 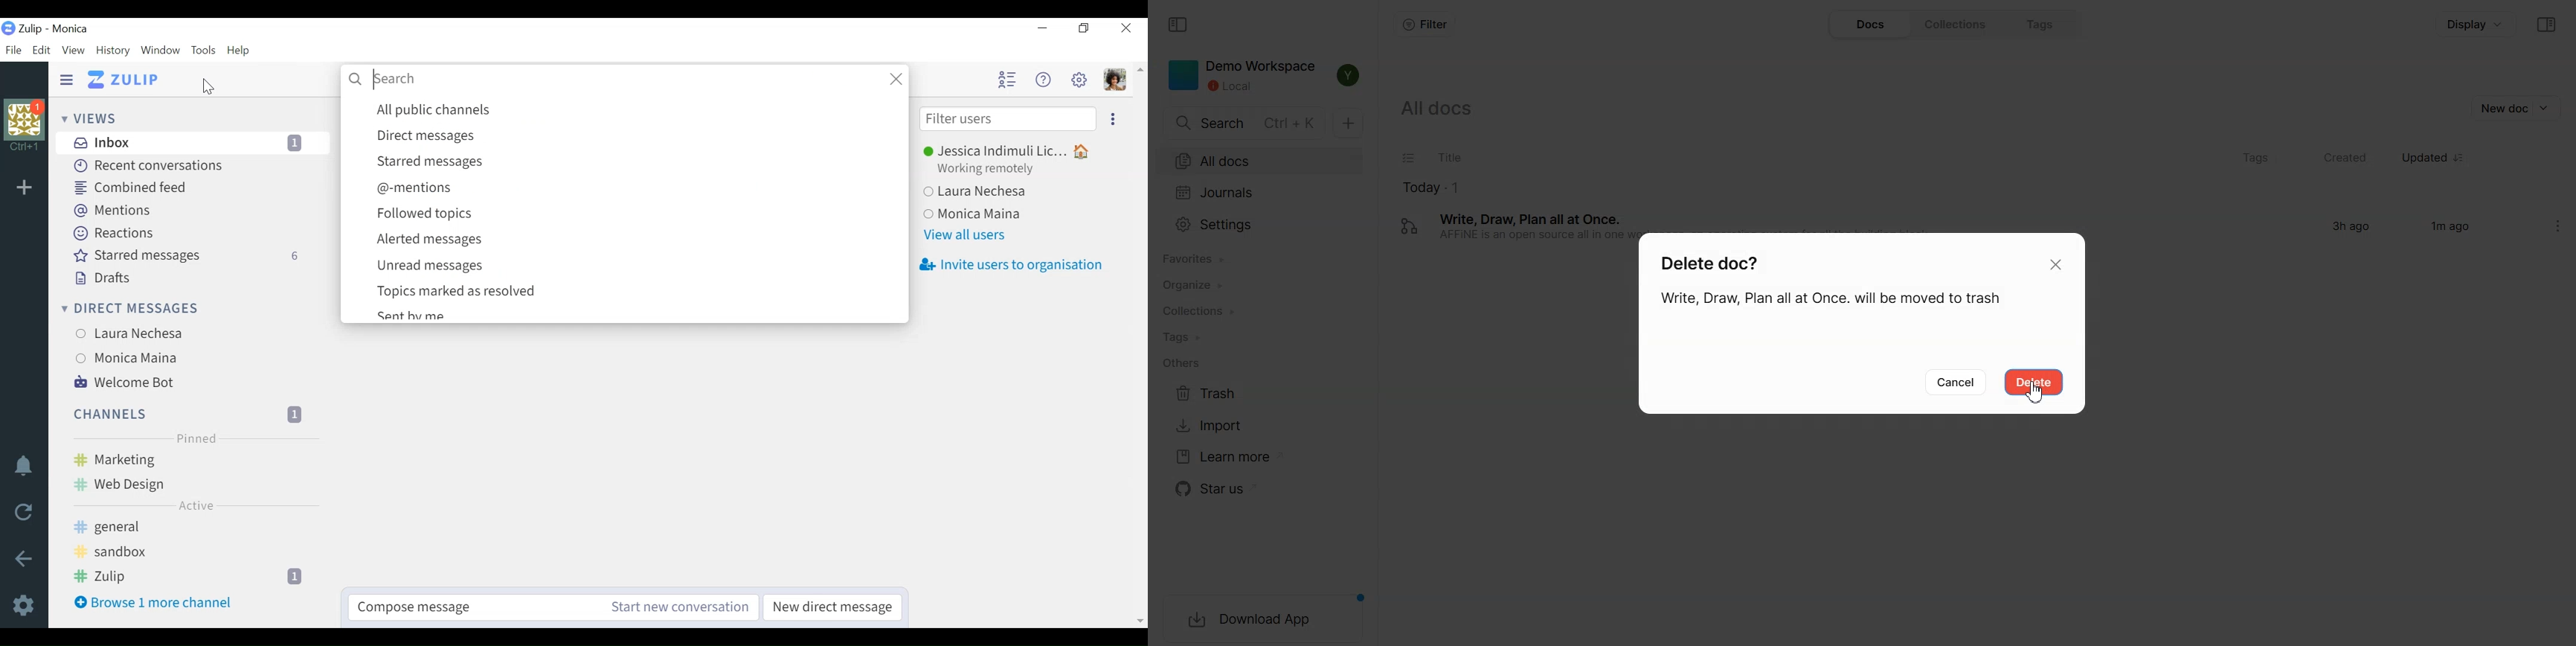 What do you see at coordinates (22, 510) in the screenshot?
I see `Reload` at bounding box center [22, 510].